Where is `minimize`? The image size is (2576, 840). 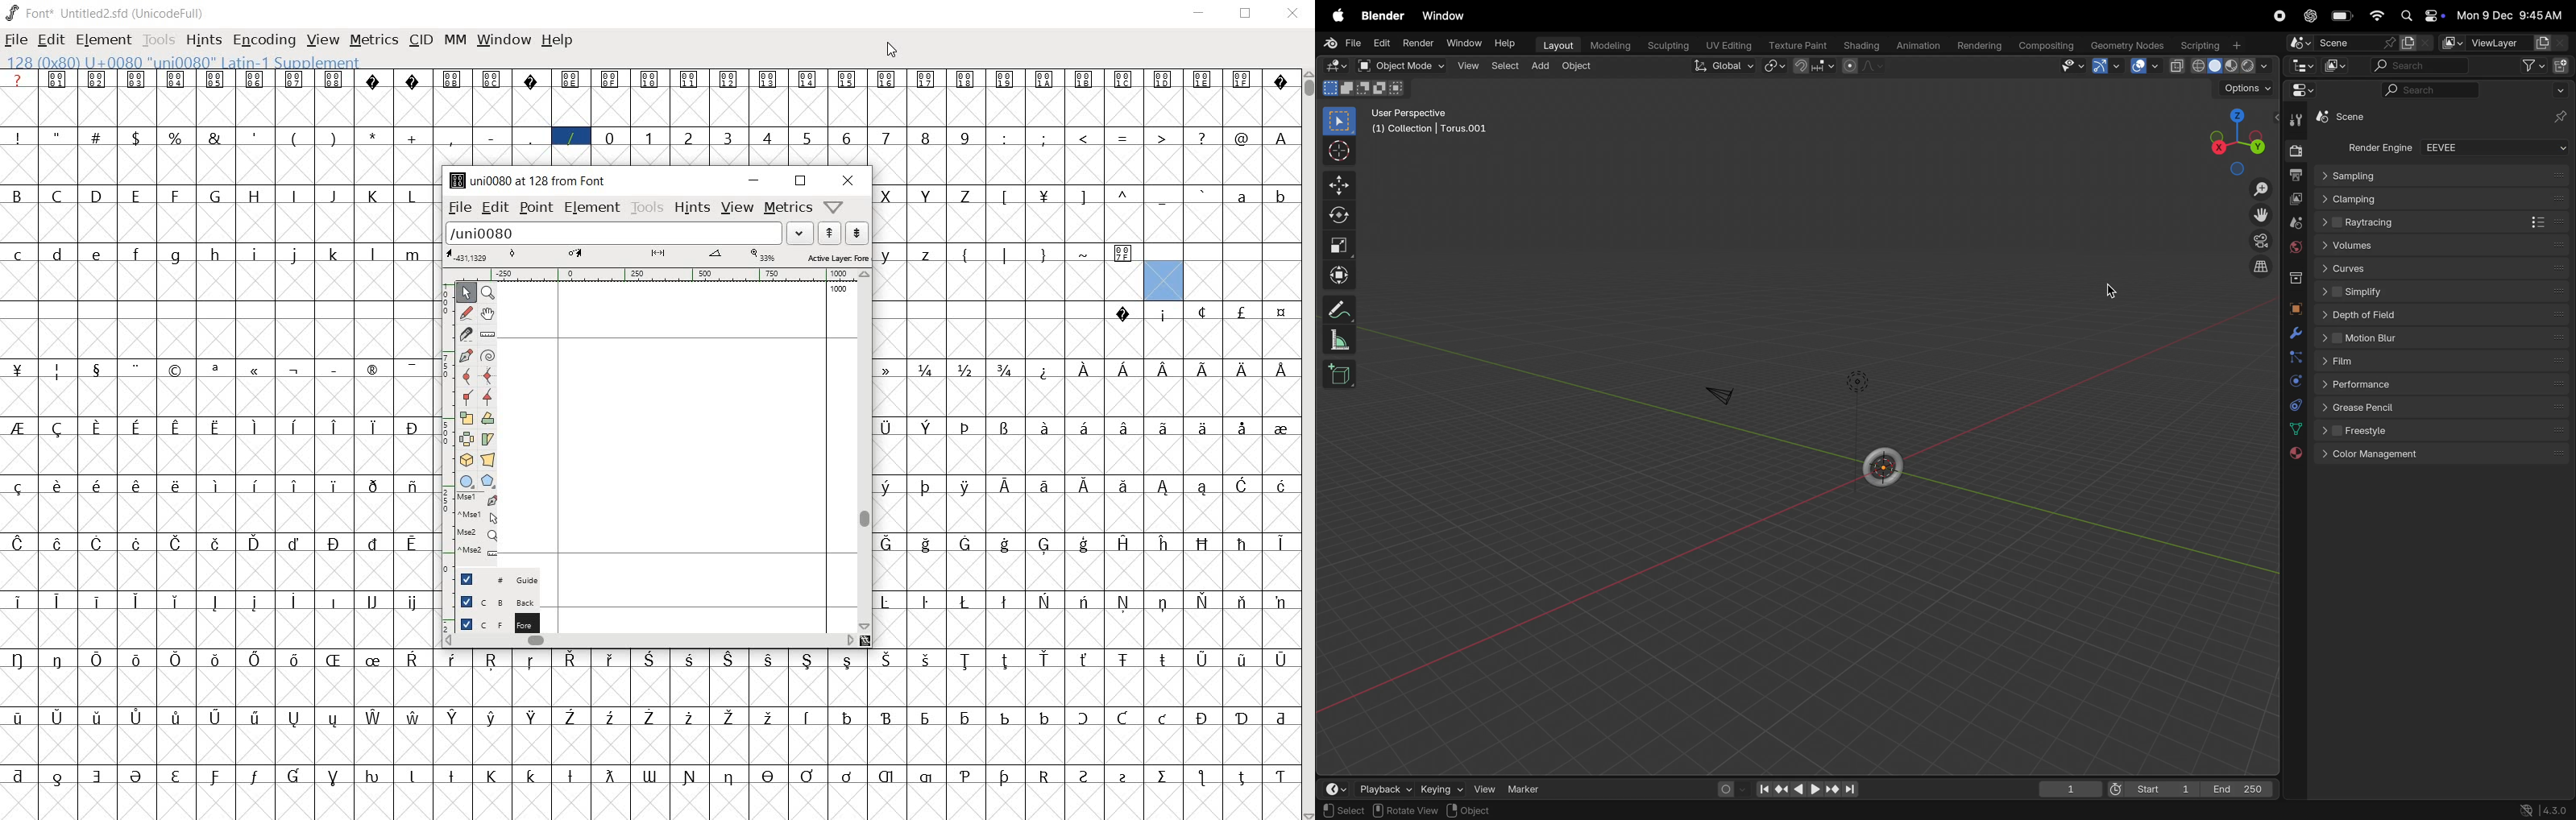 minimize is located at coordinates (754, 180).